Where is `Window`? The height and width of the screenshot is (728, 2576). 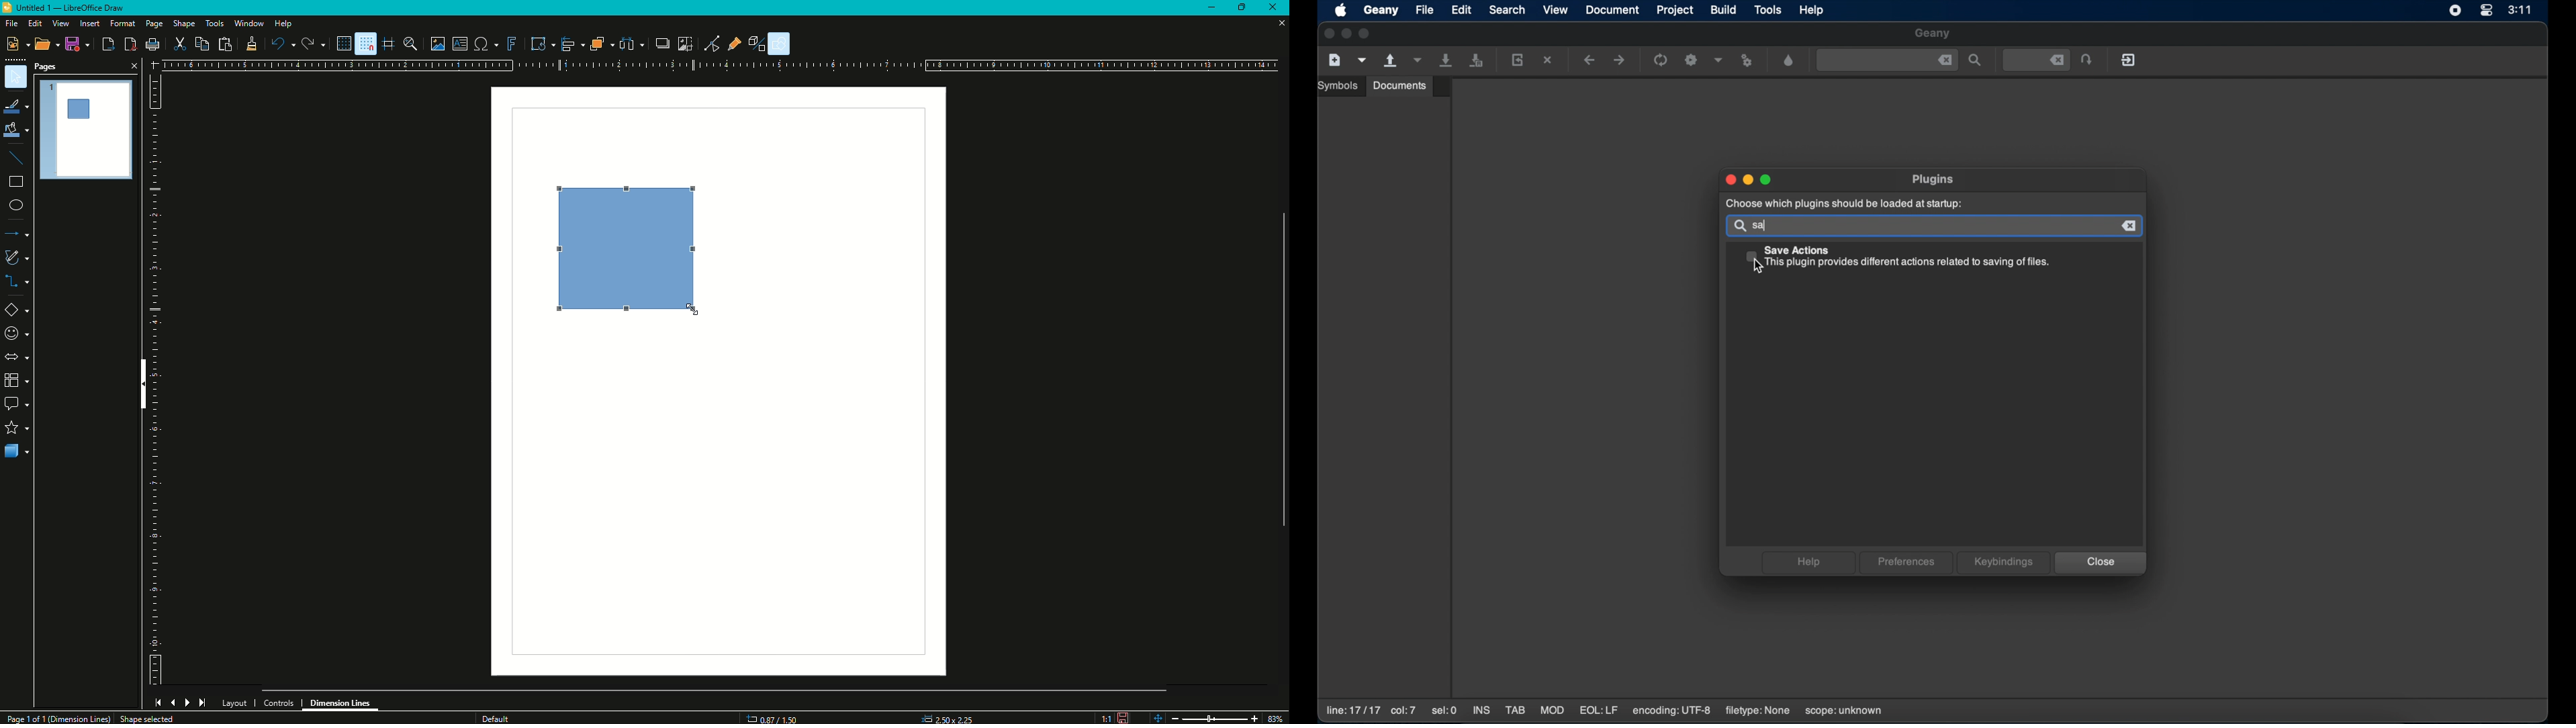
Window is located at coordinates (247, 24).